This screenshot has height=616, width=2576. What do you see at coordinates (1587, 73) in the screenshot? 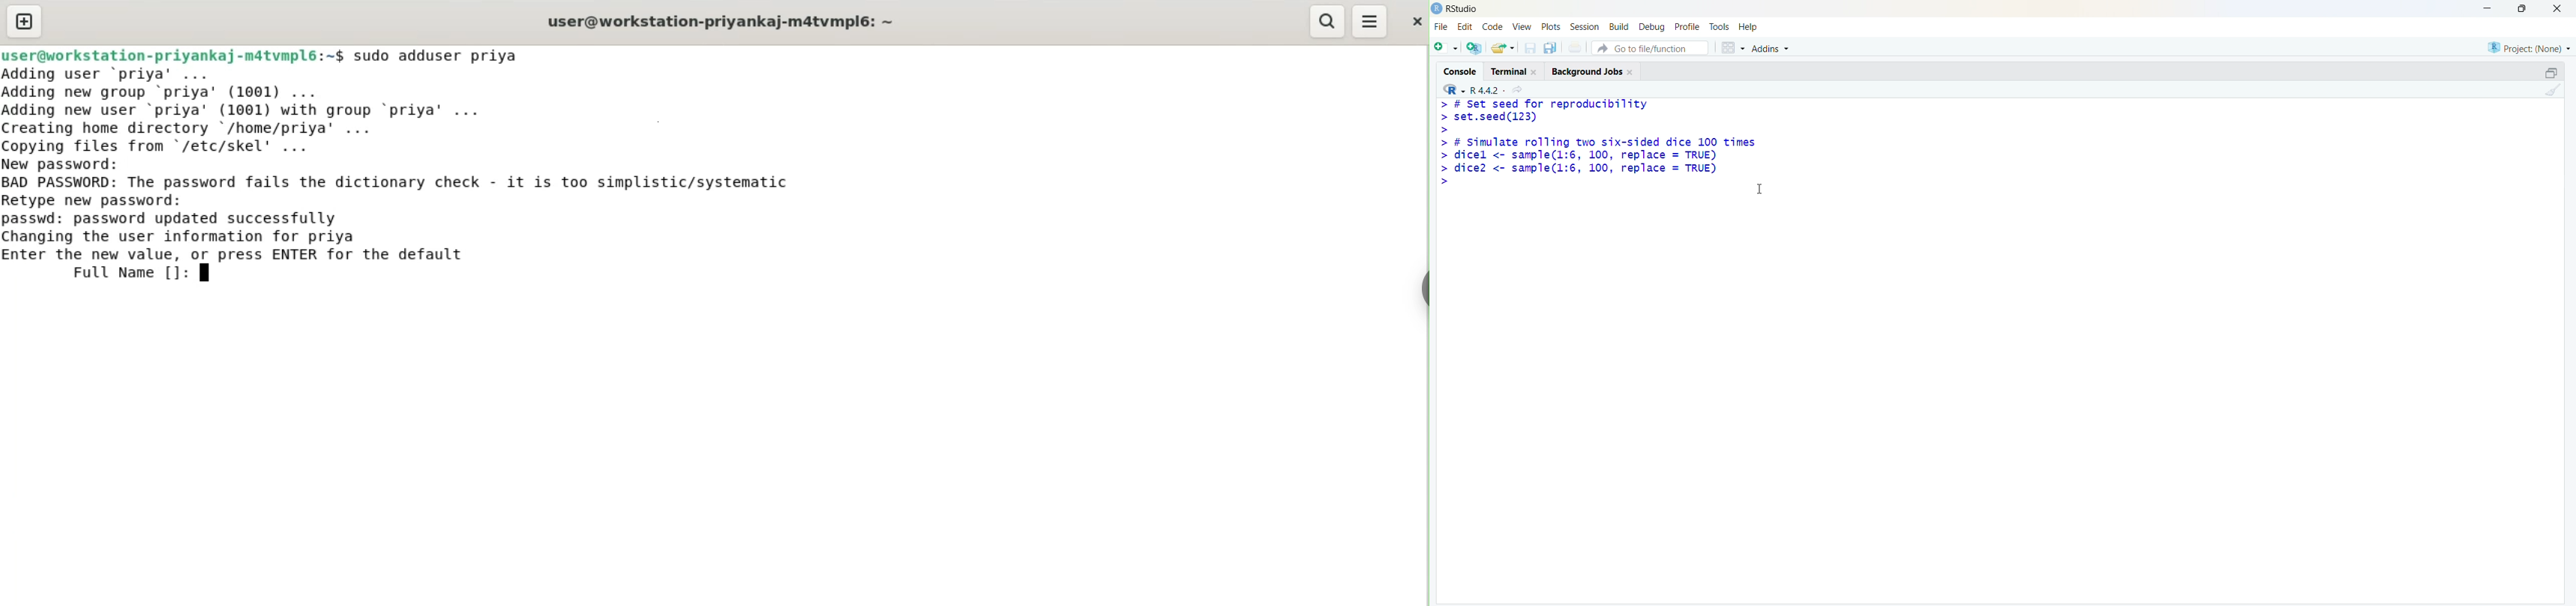
I see `Background jobs` at bounding box center [1587, 73].